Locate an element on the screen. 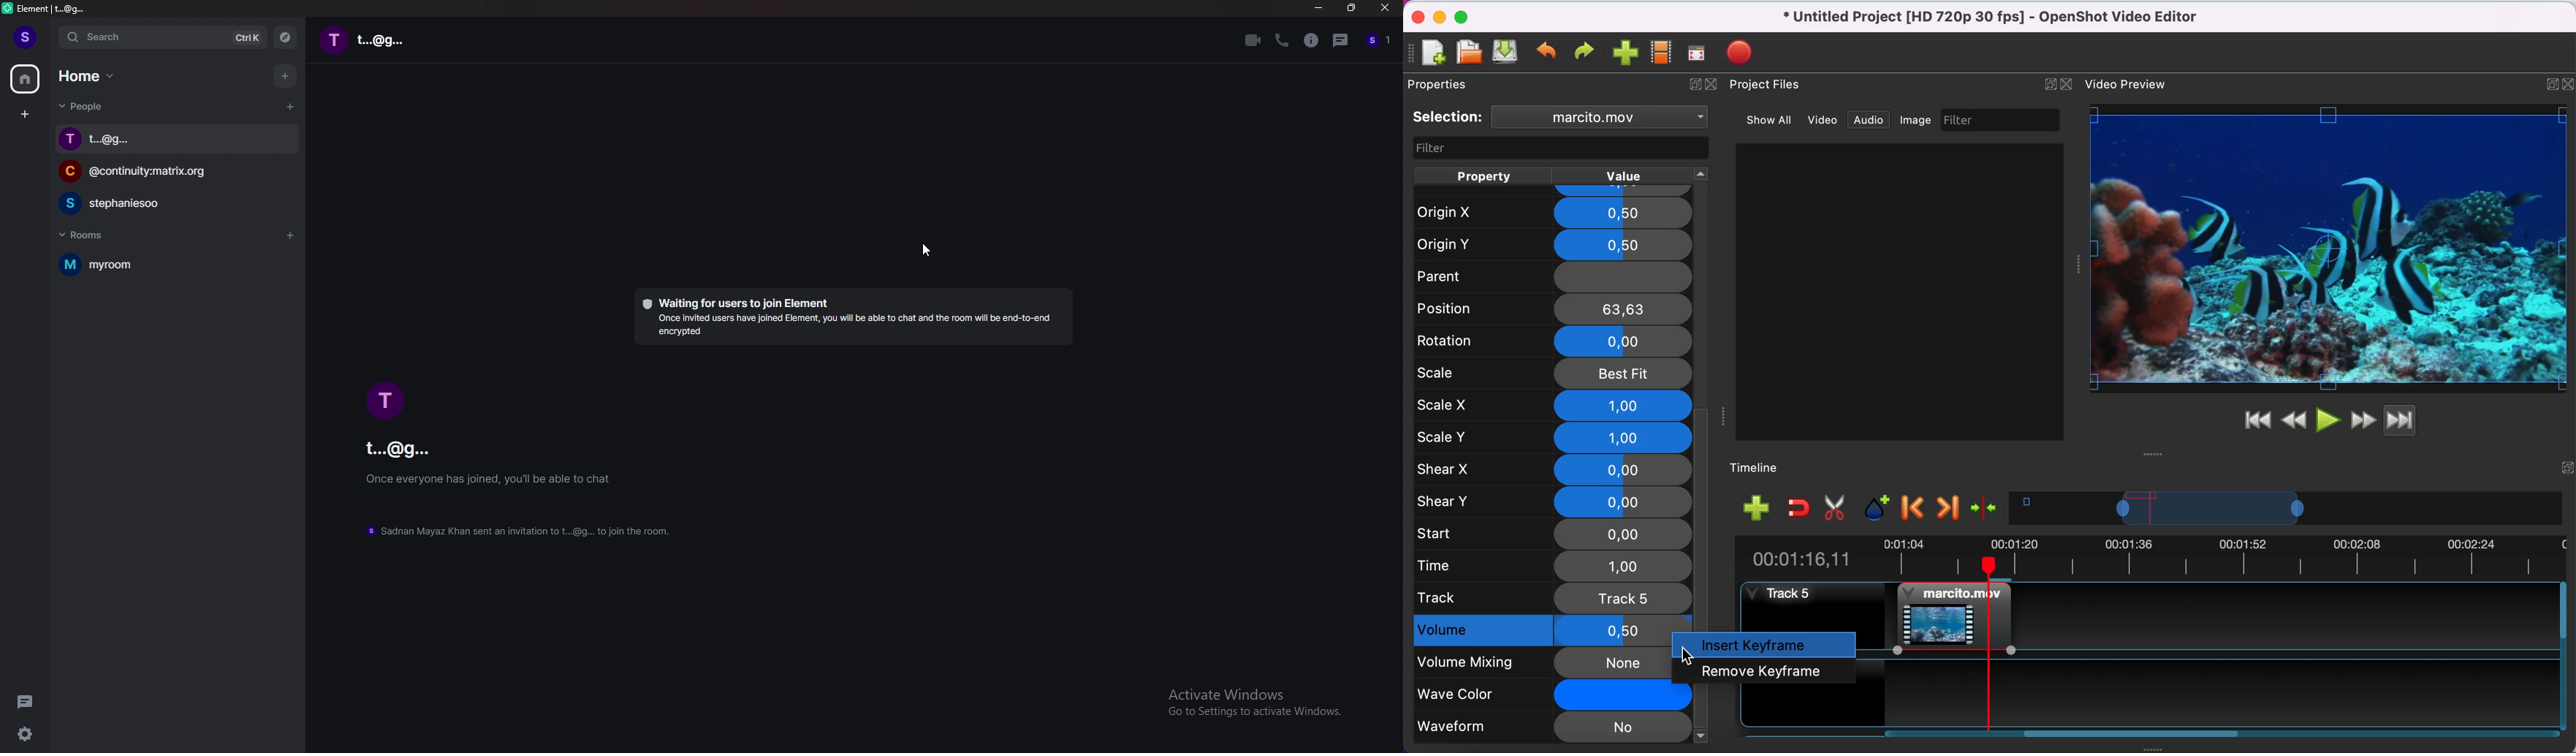 This screenshot has height=756, width=2576. threads is located at coordinates (1342, 42).